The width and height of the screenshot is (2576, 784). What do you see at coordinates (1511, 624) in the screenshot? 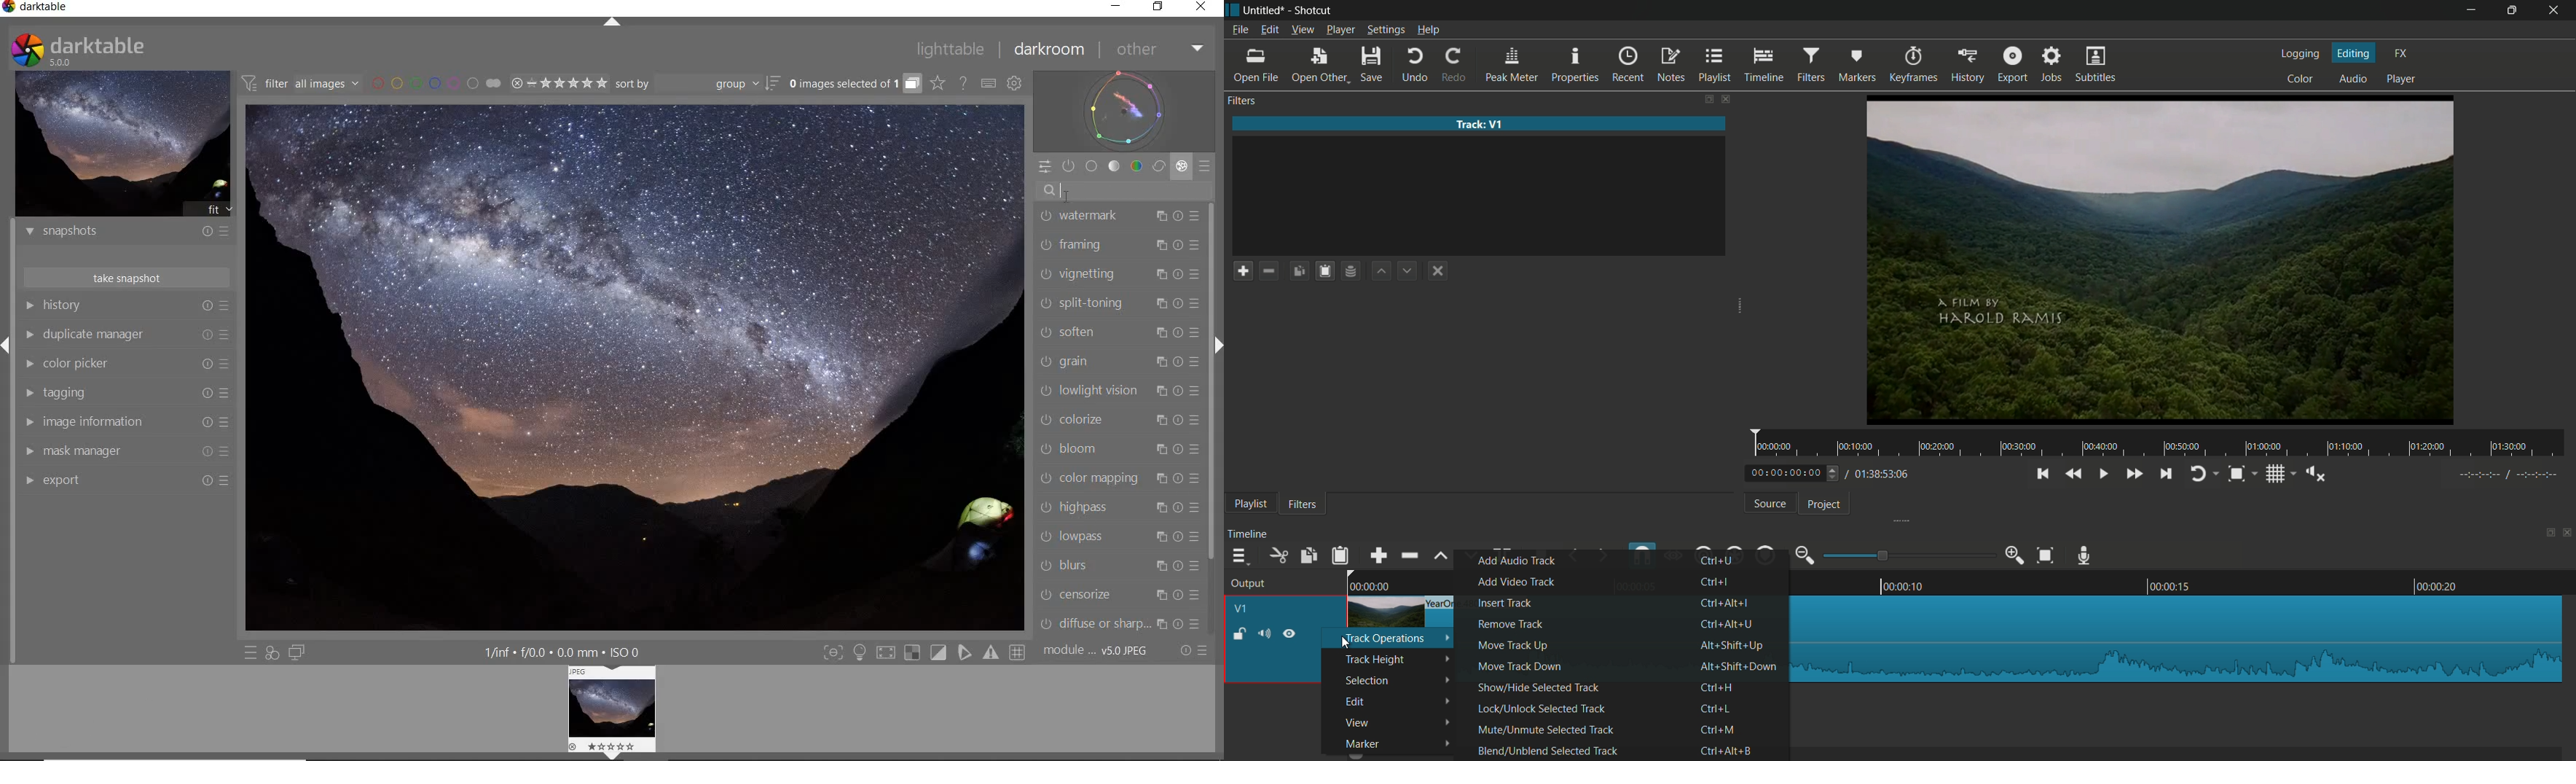
I see `remove track` at bounding box center [1511, 624].